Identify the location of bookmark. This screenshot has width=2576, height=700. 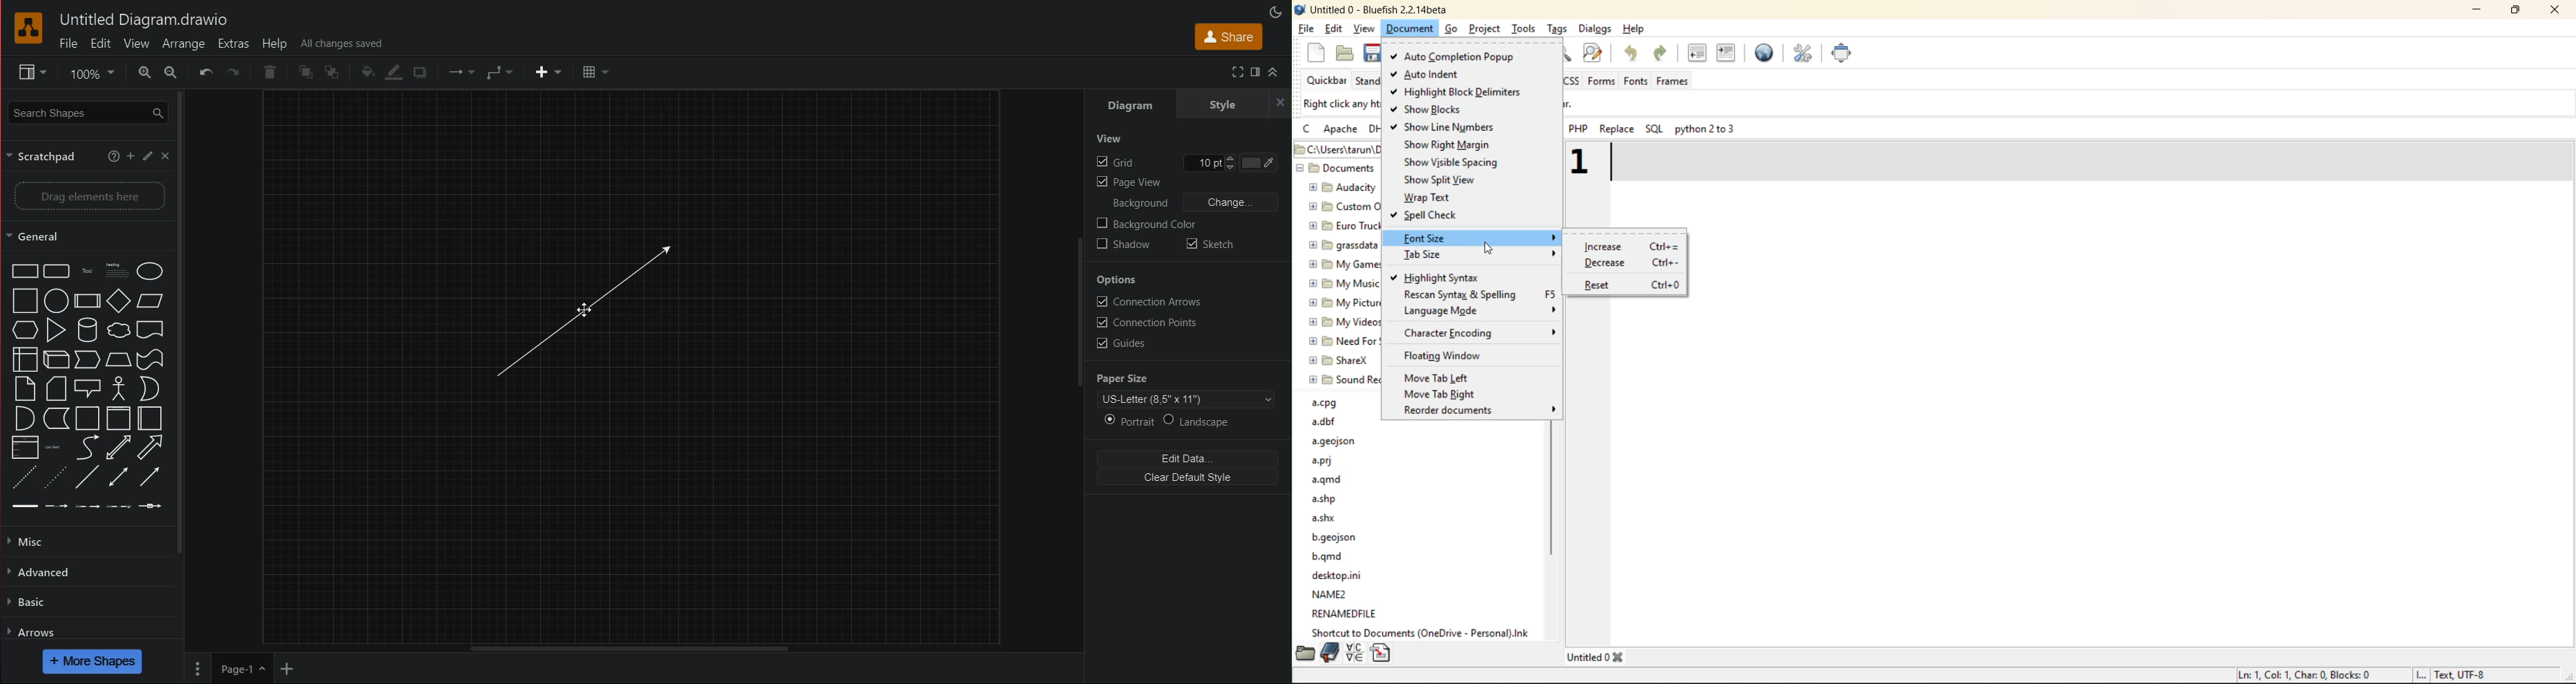
(1255, 72).